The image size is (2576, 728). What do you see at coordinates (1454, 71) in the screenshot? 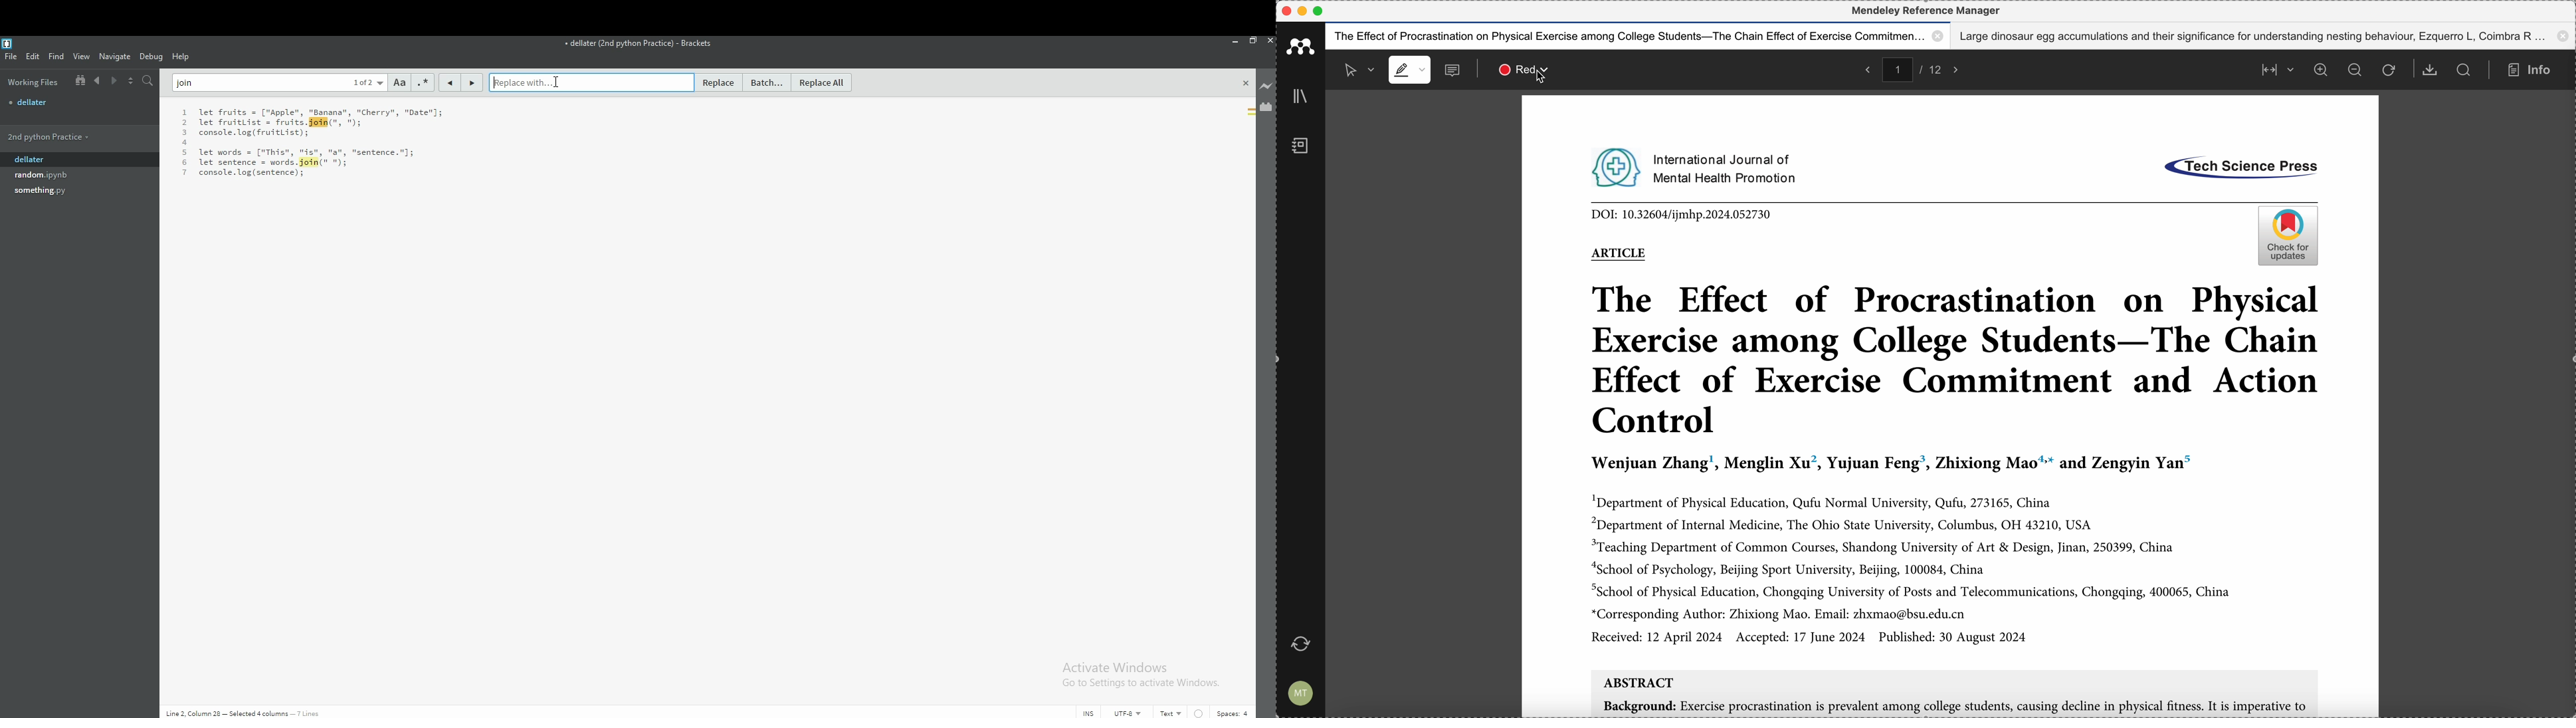
I see `comments` at bounding box center [1454, 71].